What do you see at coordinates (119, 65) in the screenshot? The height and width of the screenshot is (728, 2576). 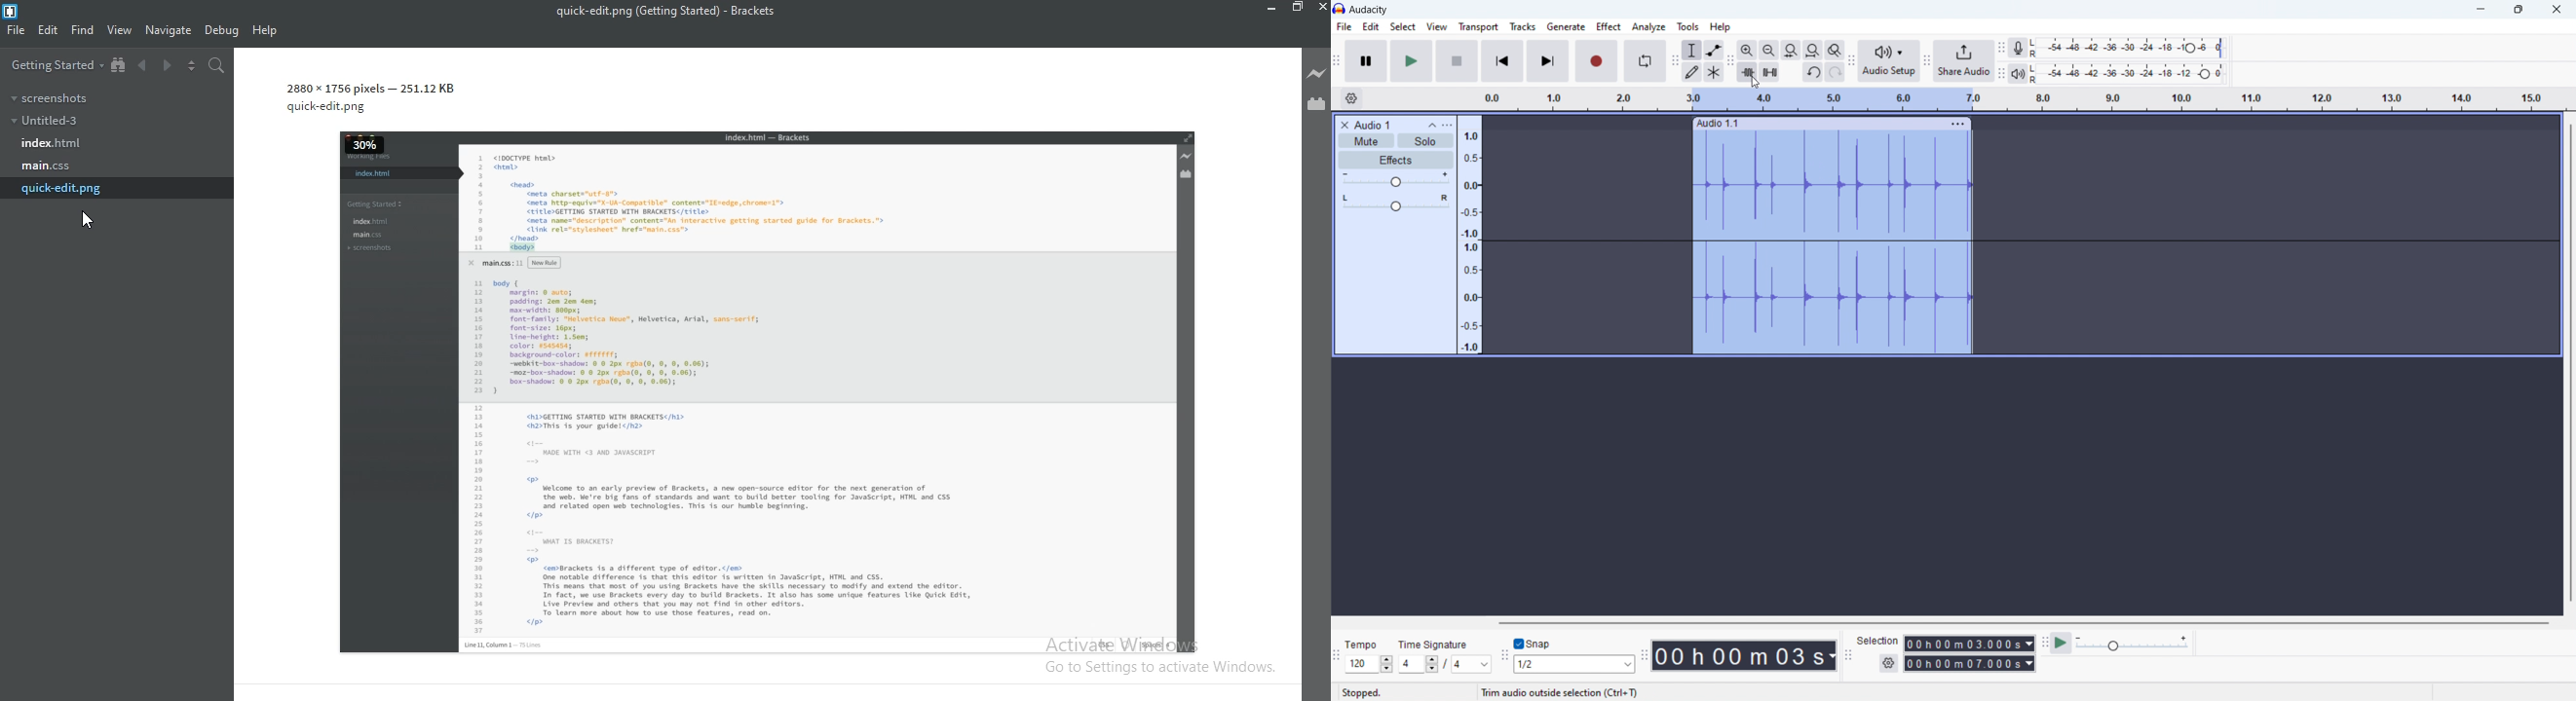 I see `show in file tree` at bounding box center [119, 65].